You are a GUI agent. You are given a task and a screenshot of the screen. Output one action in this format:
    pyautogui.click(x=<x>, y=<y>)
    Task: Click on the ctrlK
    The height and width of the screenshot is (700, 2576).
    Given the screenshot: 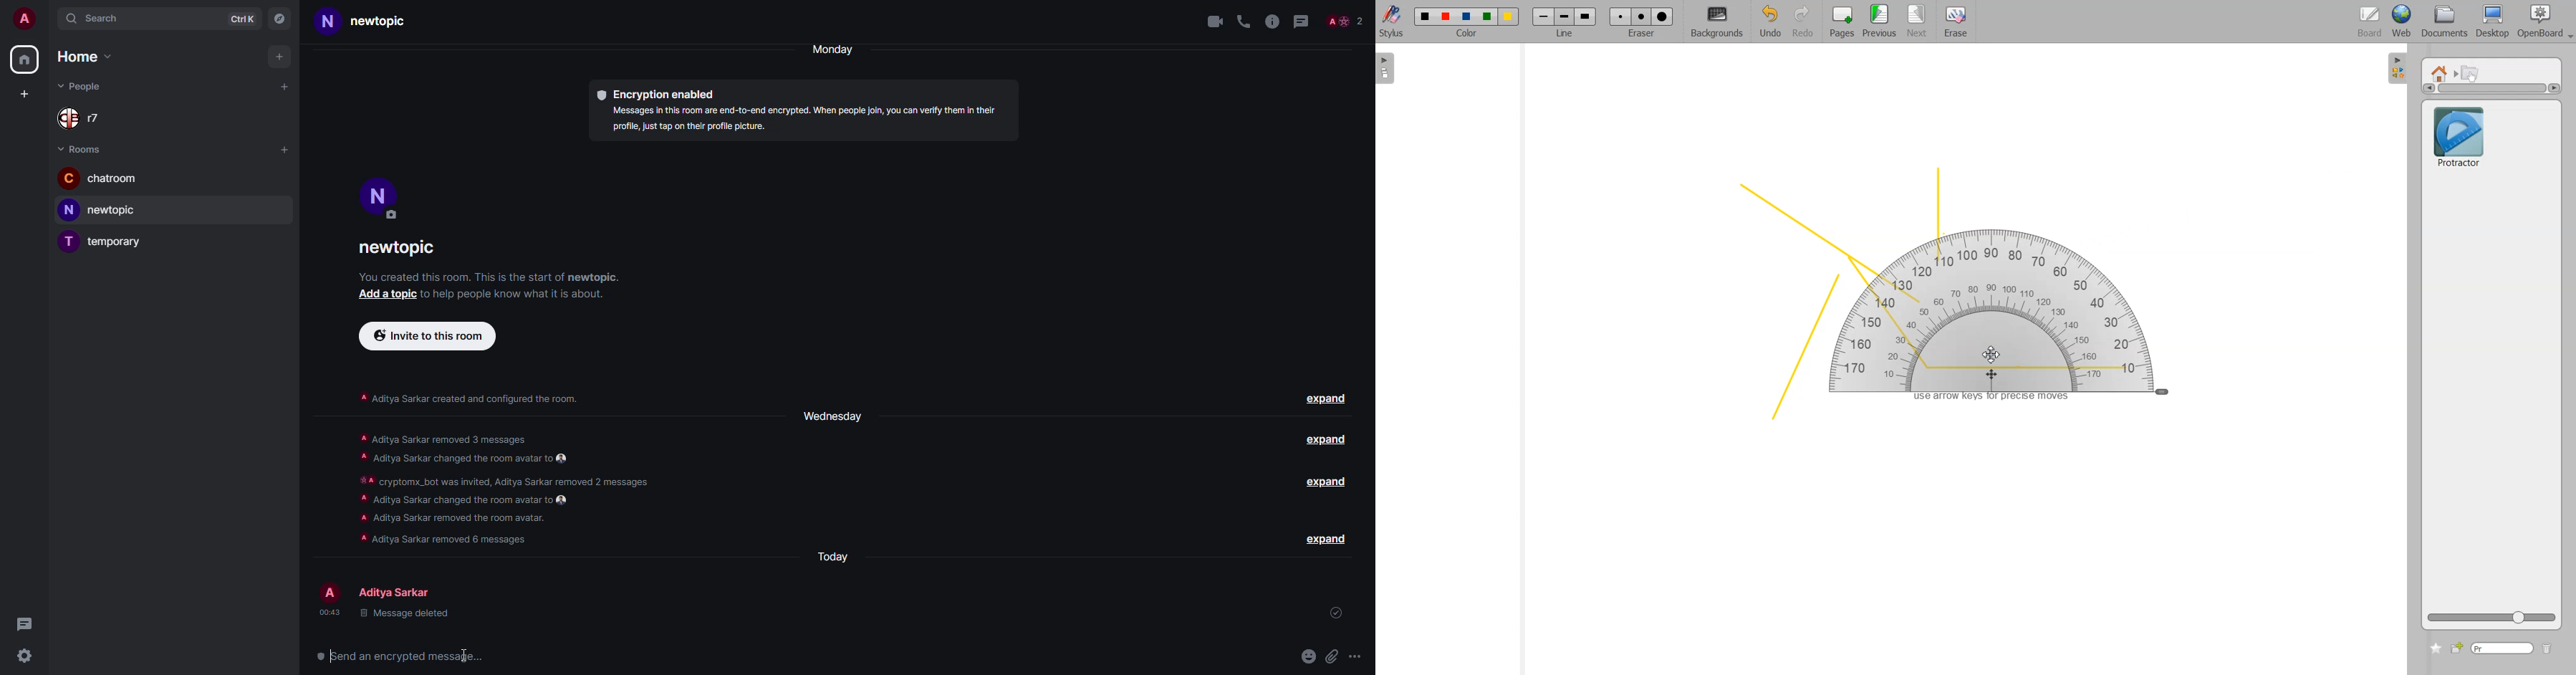 What is the action you would take?
    pyautogui.click(x=241, y=19)
    